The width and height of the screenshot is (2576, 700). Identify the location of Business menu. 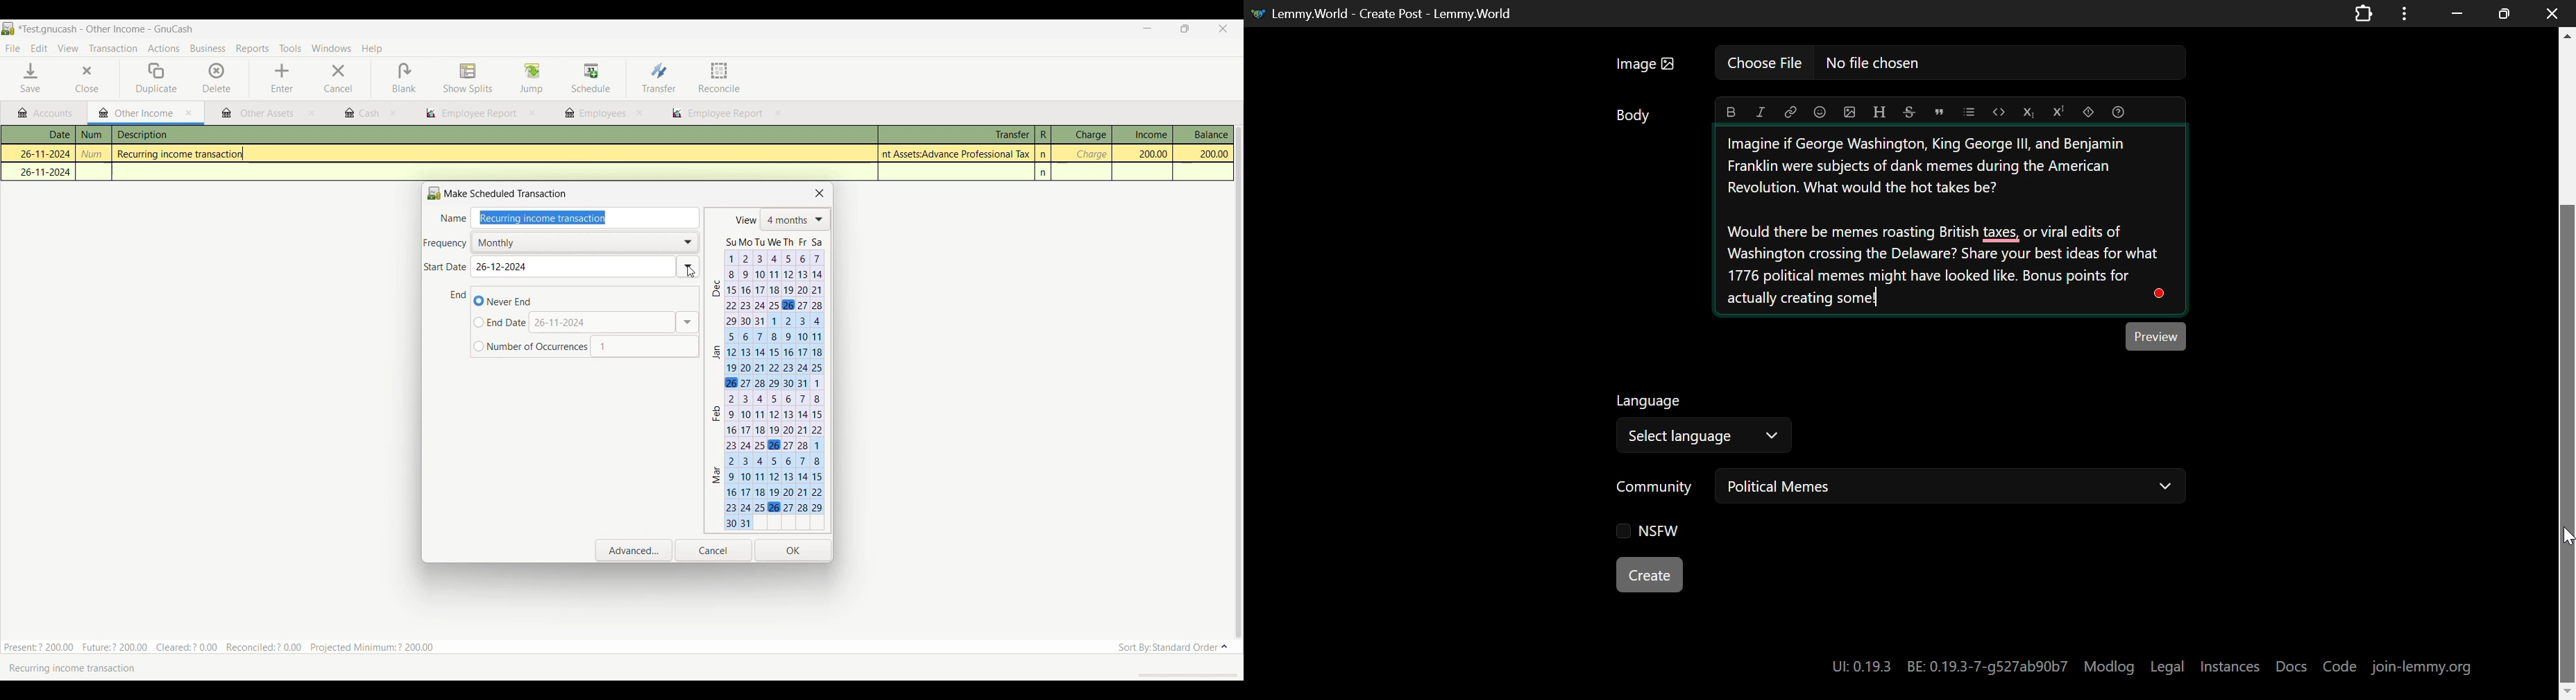
(208, 49).